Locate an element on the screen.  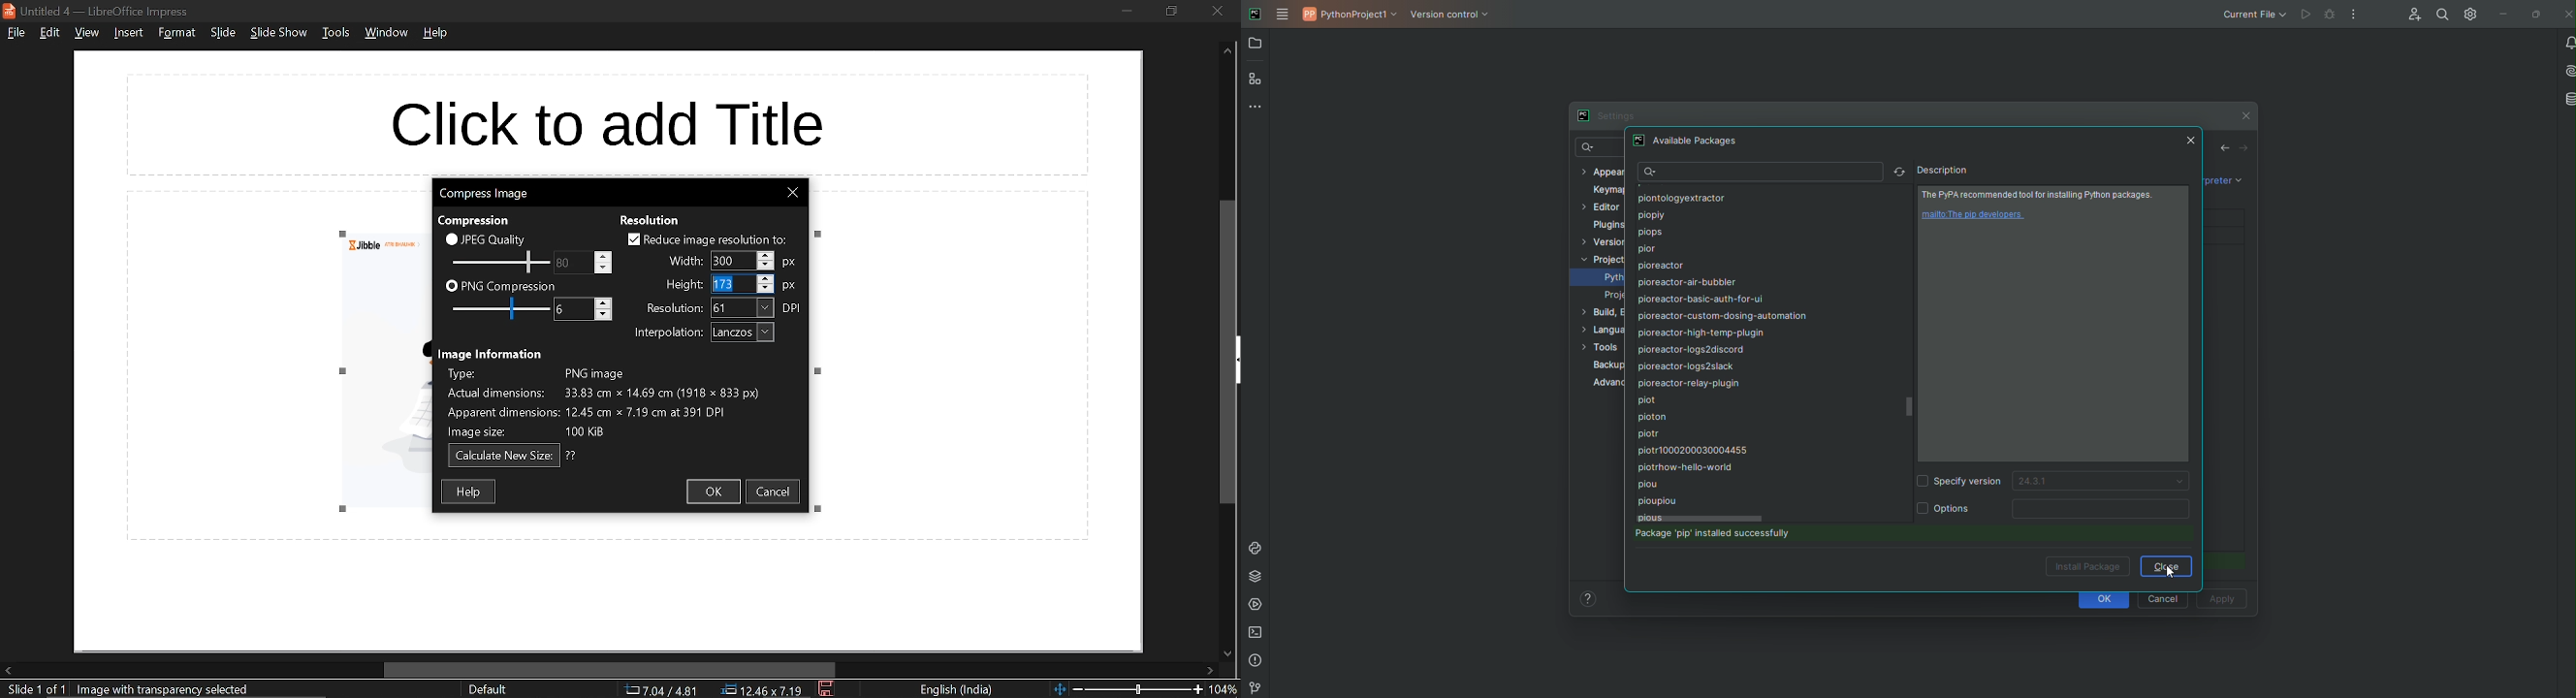
horizontal scrollbar is located at coordinates (606, 669).